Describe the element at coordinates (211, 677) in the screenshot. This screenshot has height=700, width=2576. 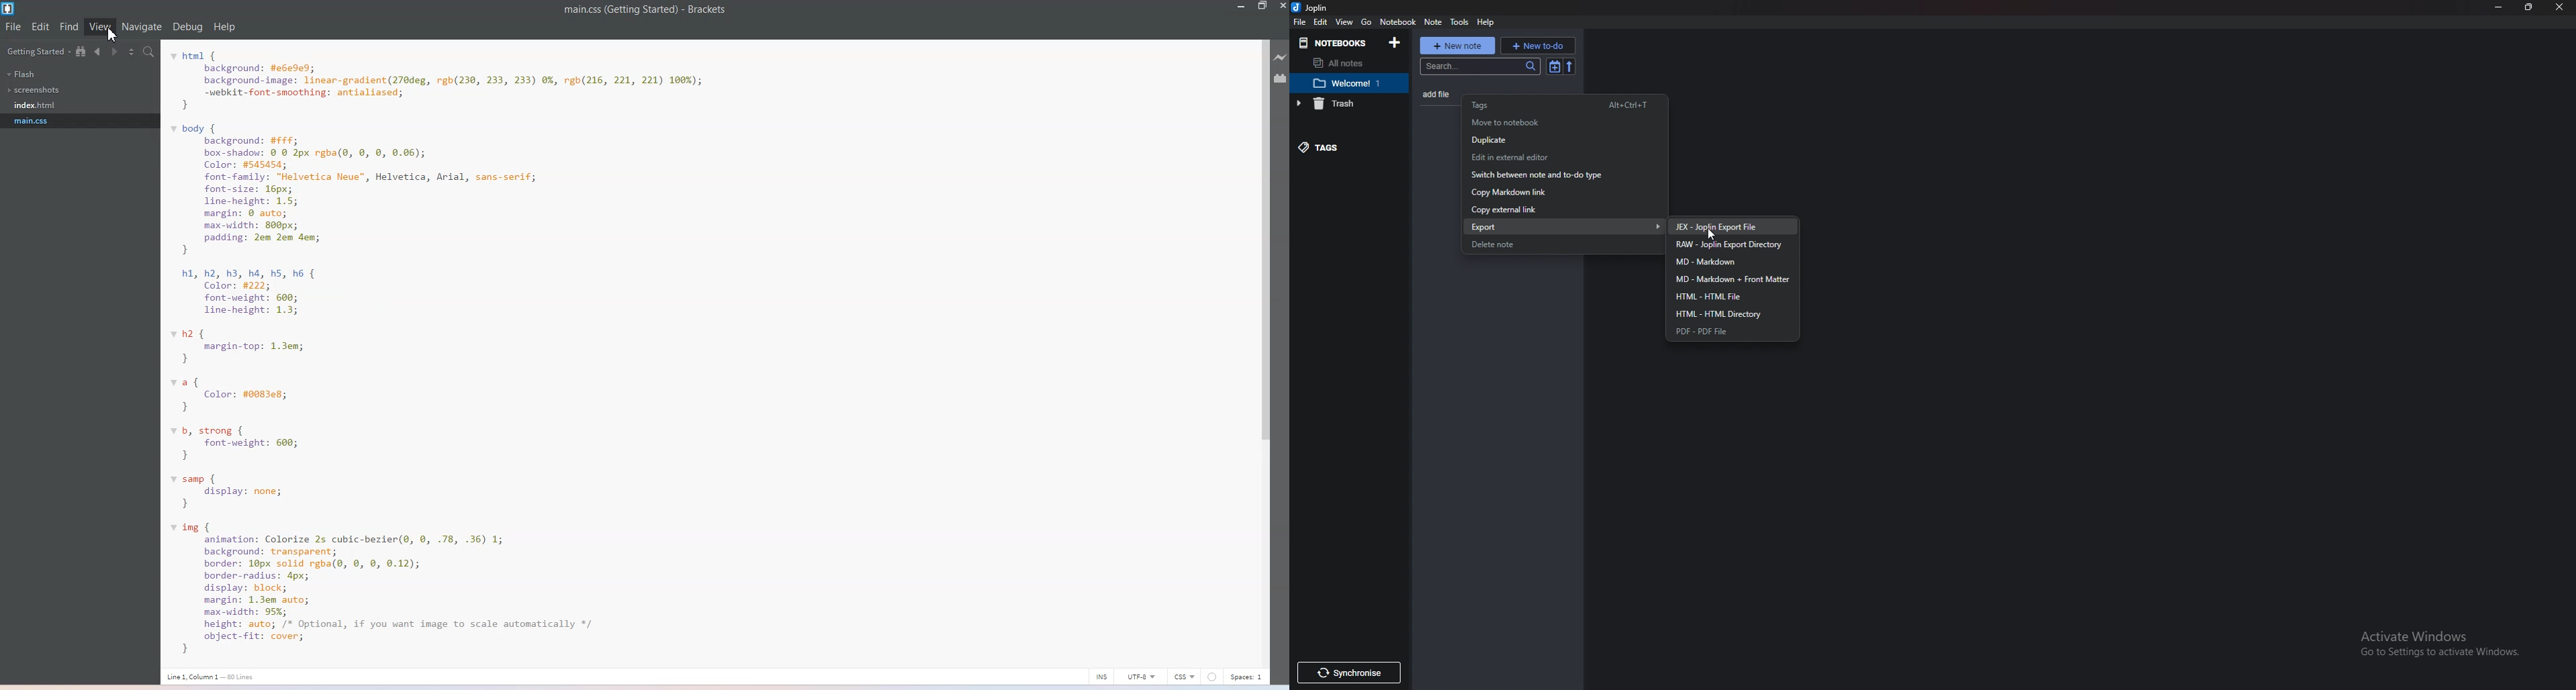
I see `Line 1, column 1 - 80 lines` at that location.